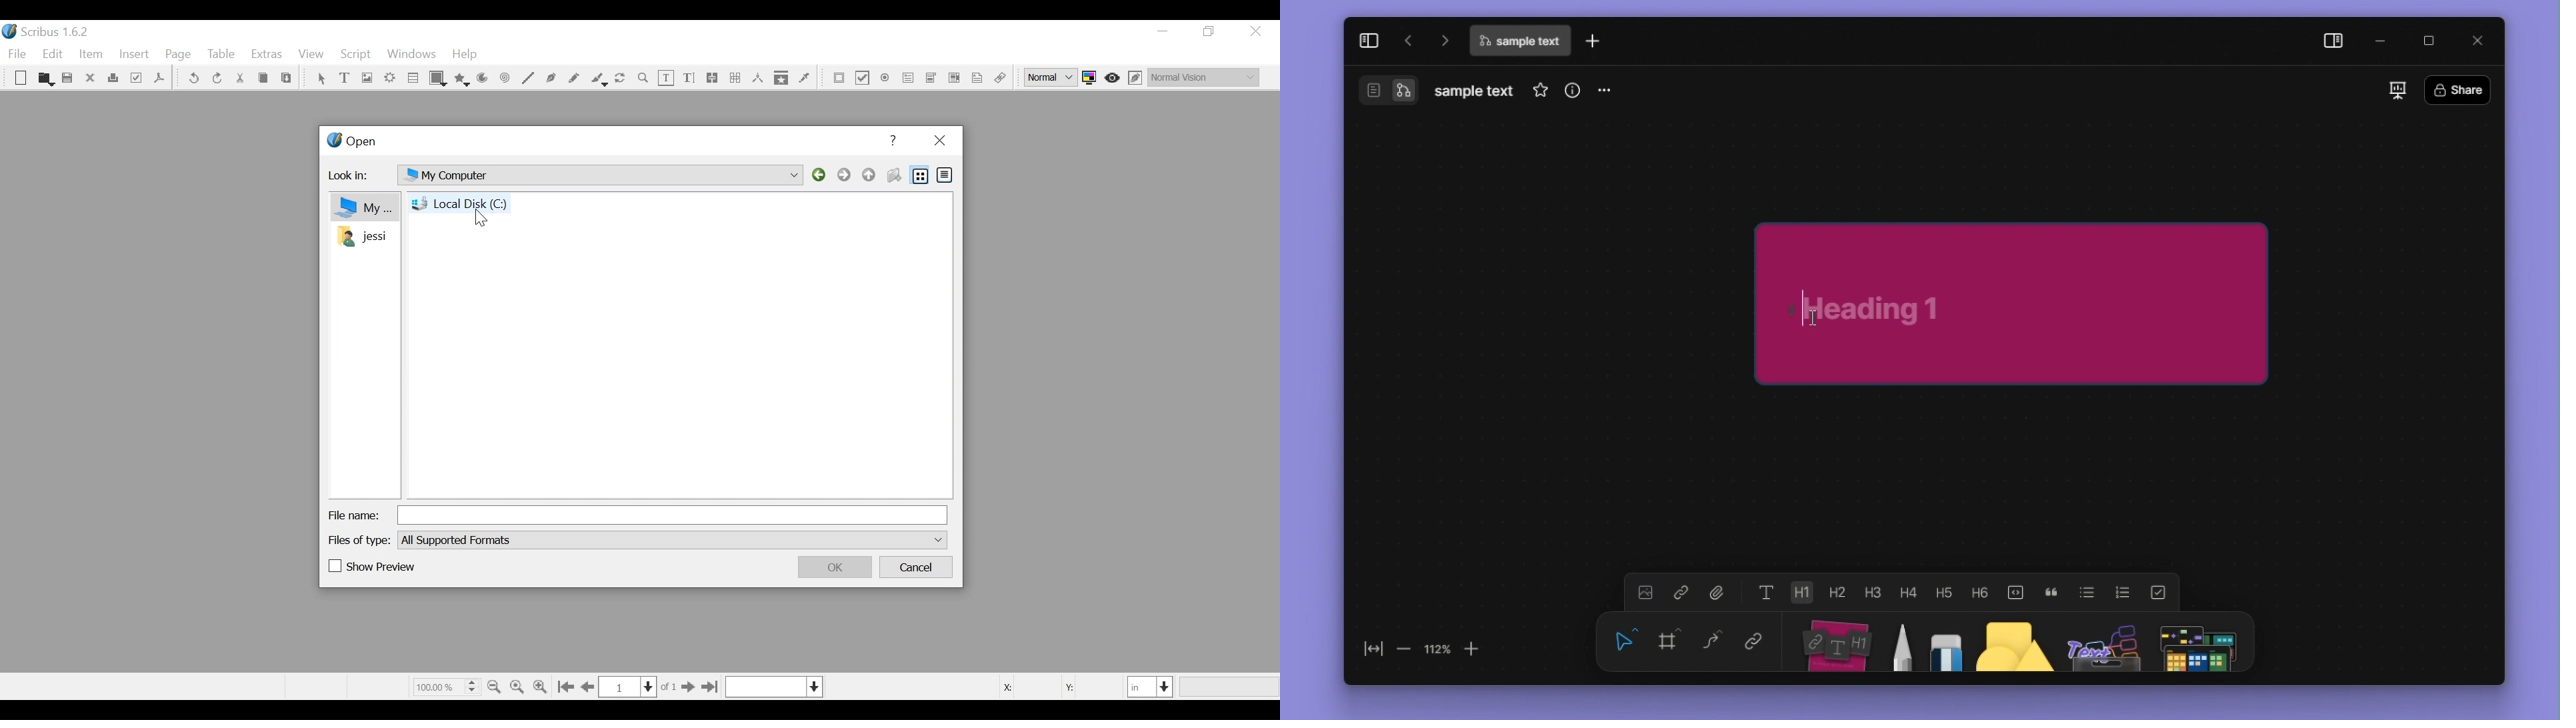 The image size is (2576, 728). Describe the element at coordinates (2015, 593) in the screenshot. I see `code block` at that location.